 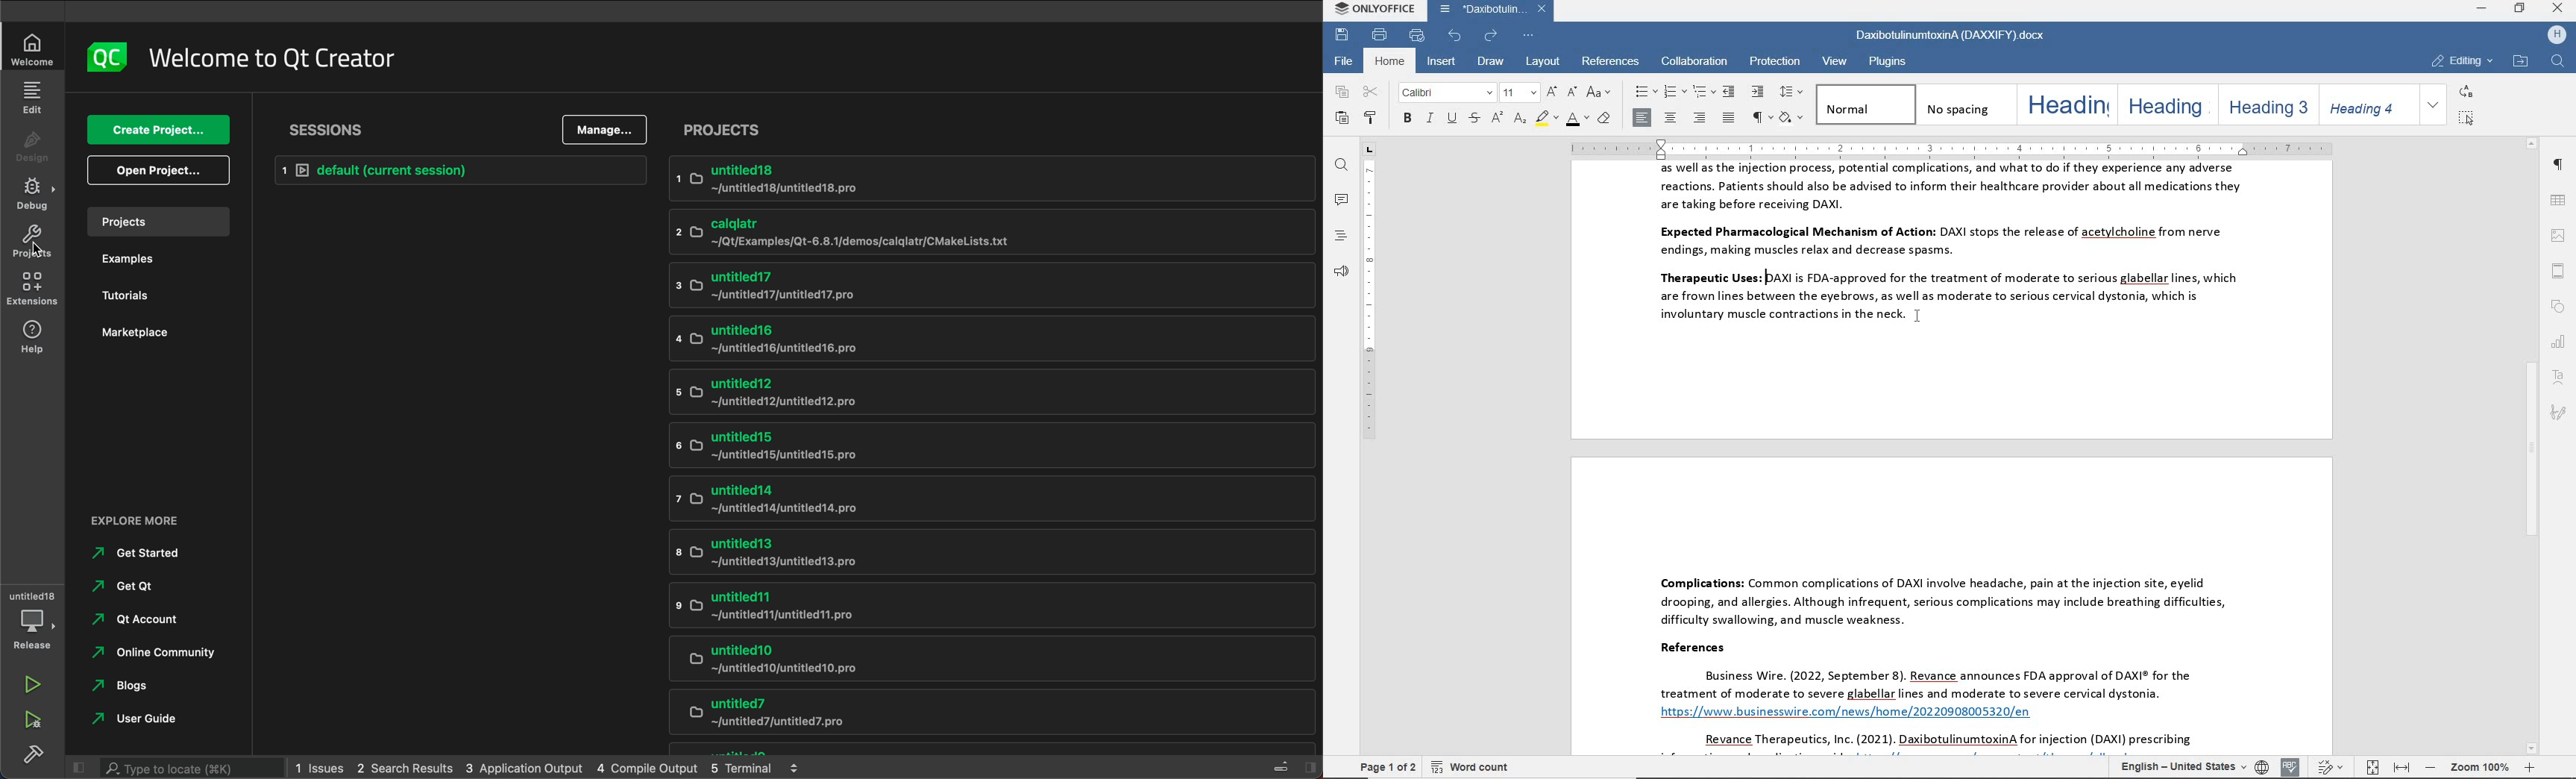 What do you see at coordinates (1407, 119) in the screenshot?
I see `bold` at bounding box center [1407, 119].